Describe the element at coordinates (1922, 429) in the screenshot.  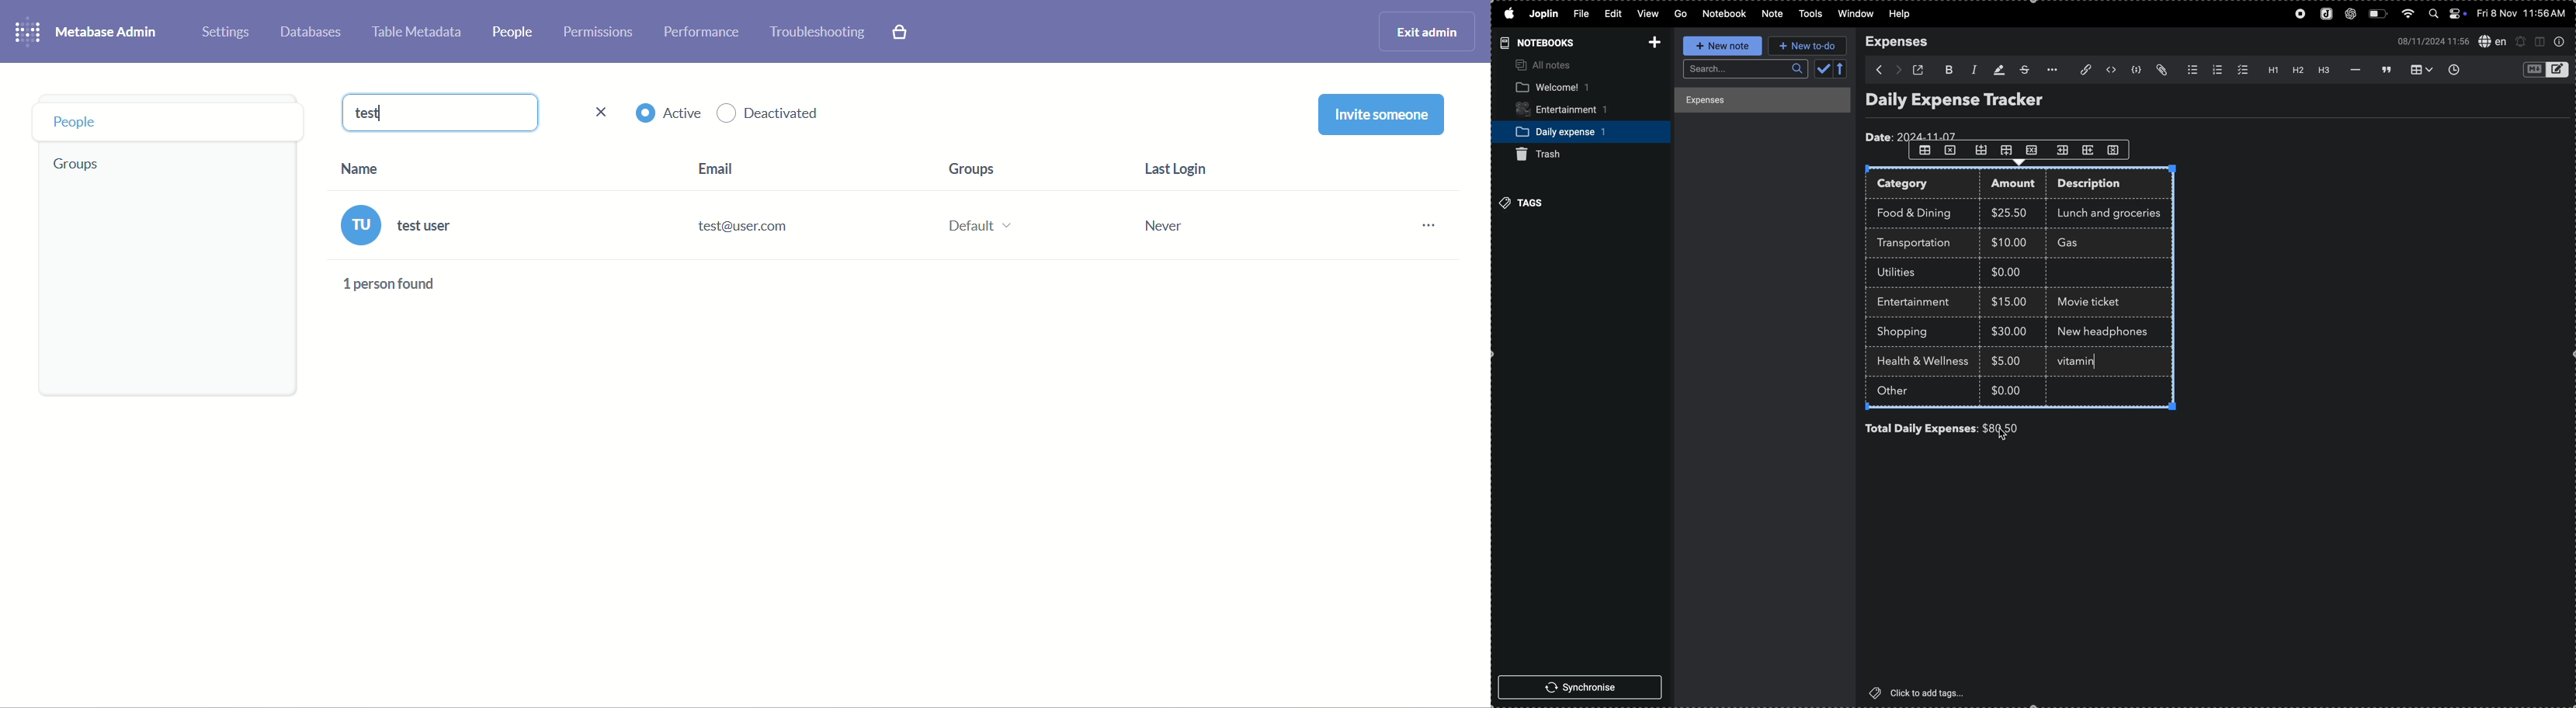
I see `total daily expenses` at that location.